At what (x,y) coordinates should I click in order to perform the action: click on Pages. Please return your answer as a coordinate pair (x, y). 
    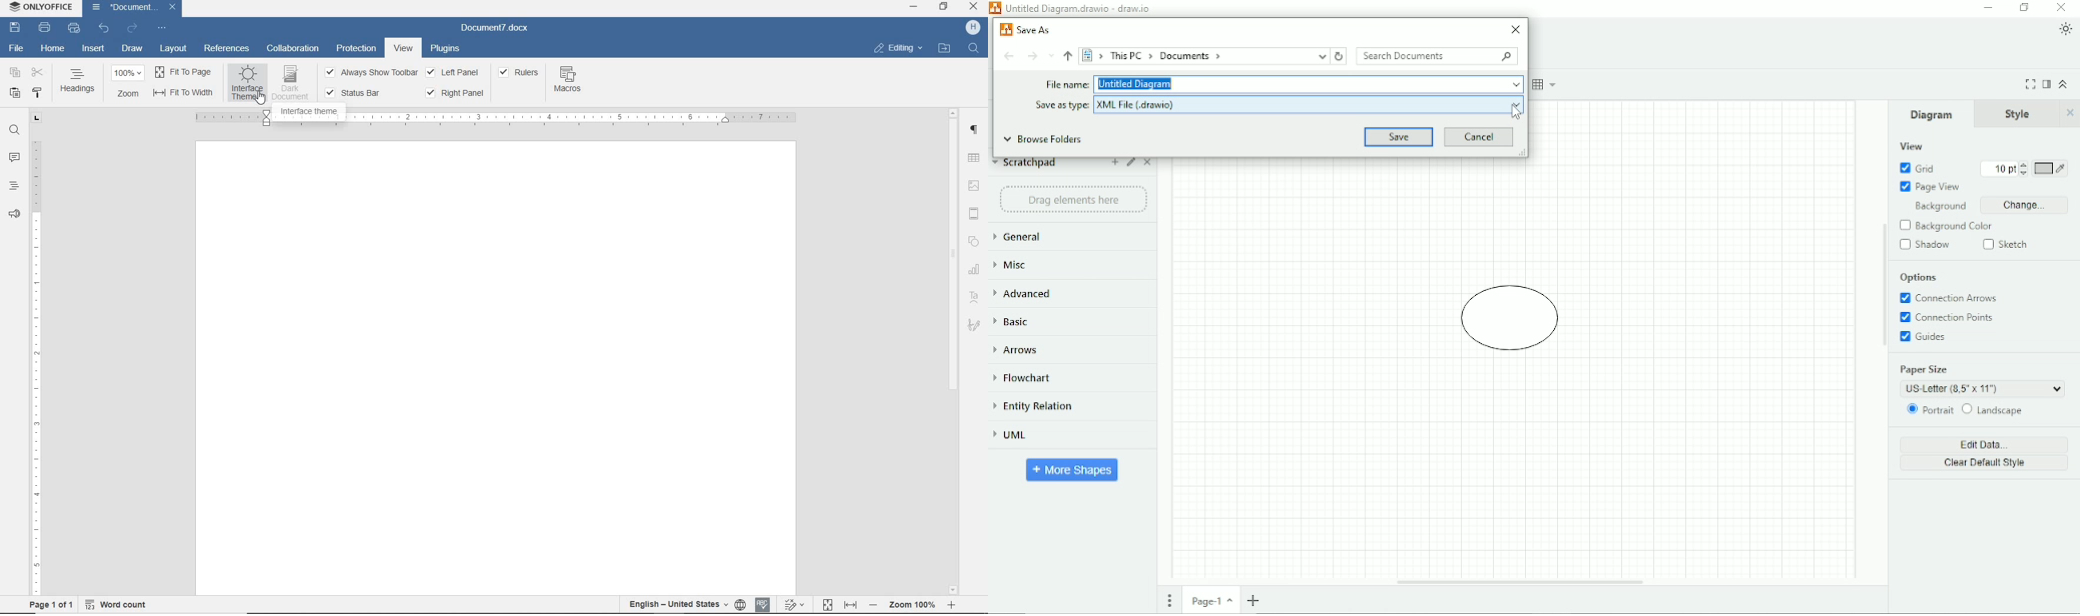
    Looking at the image, I should click on (1170, 602).